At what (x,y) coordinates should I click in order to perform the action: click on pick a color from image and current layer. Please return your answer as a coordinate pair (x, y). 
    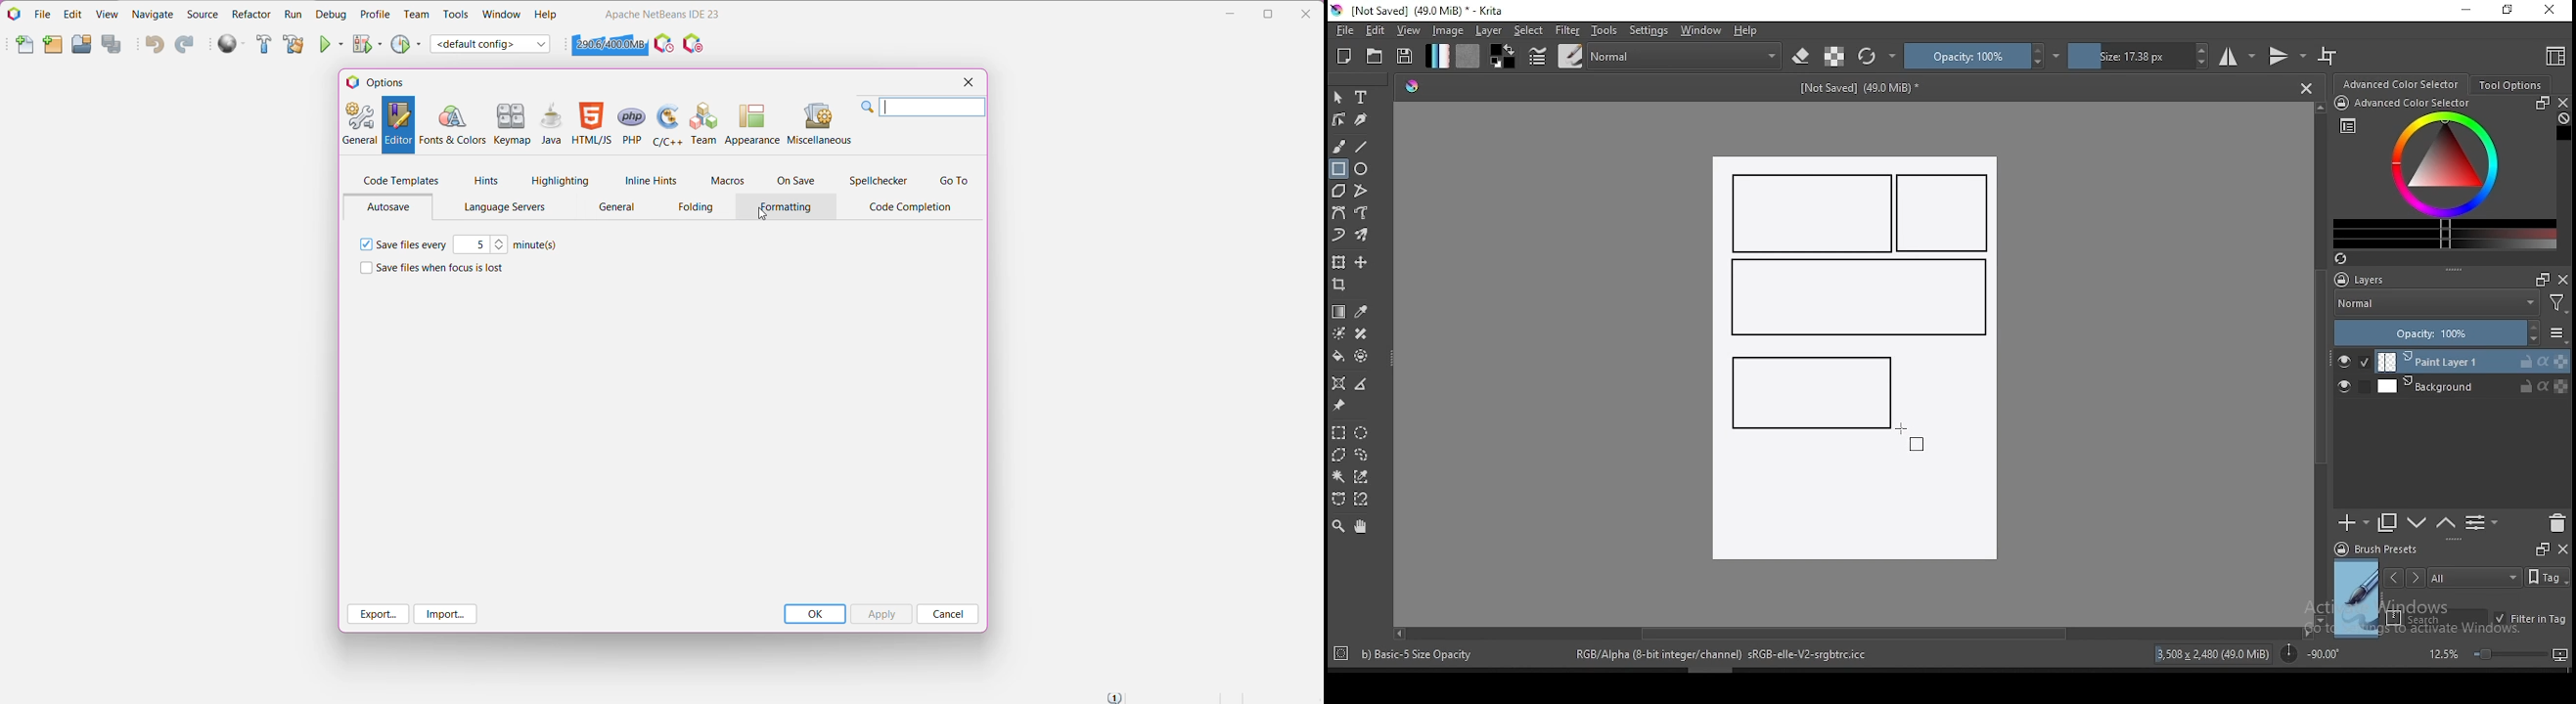
    Looking at the image, I should click on (1362, 312).